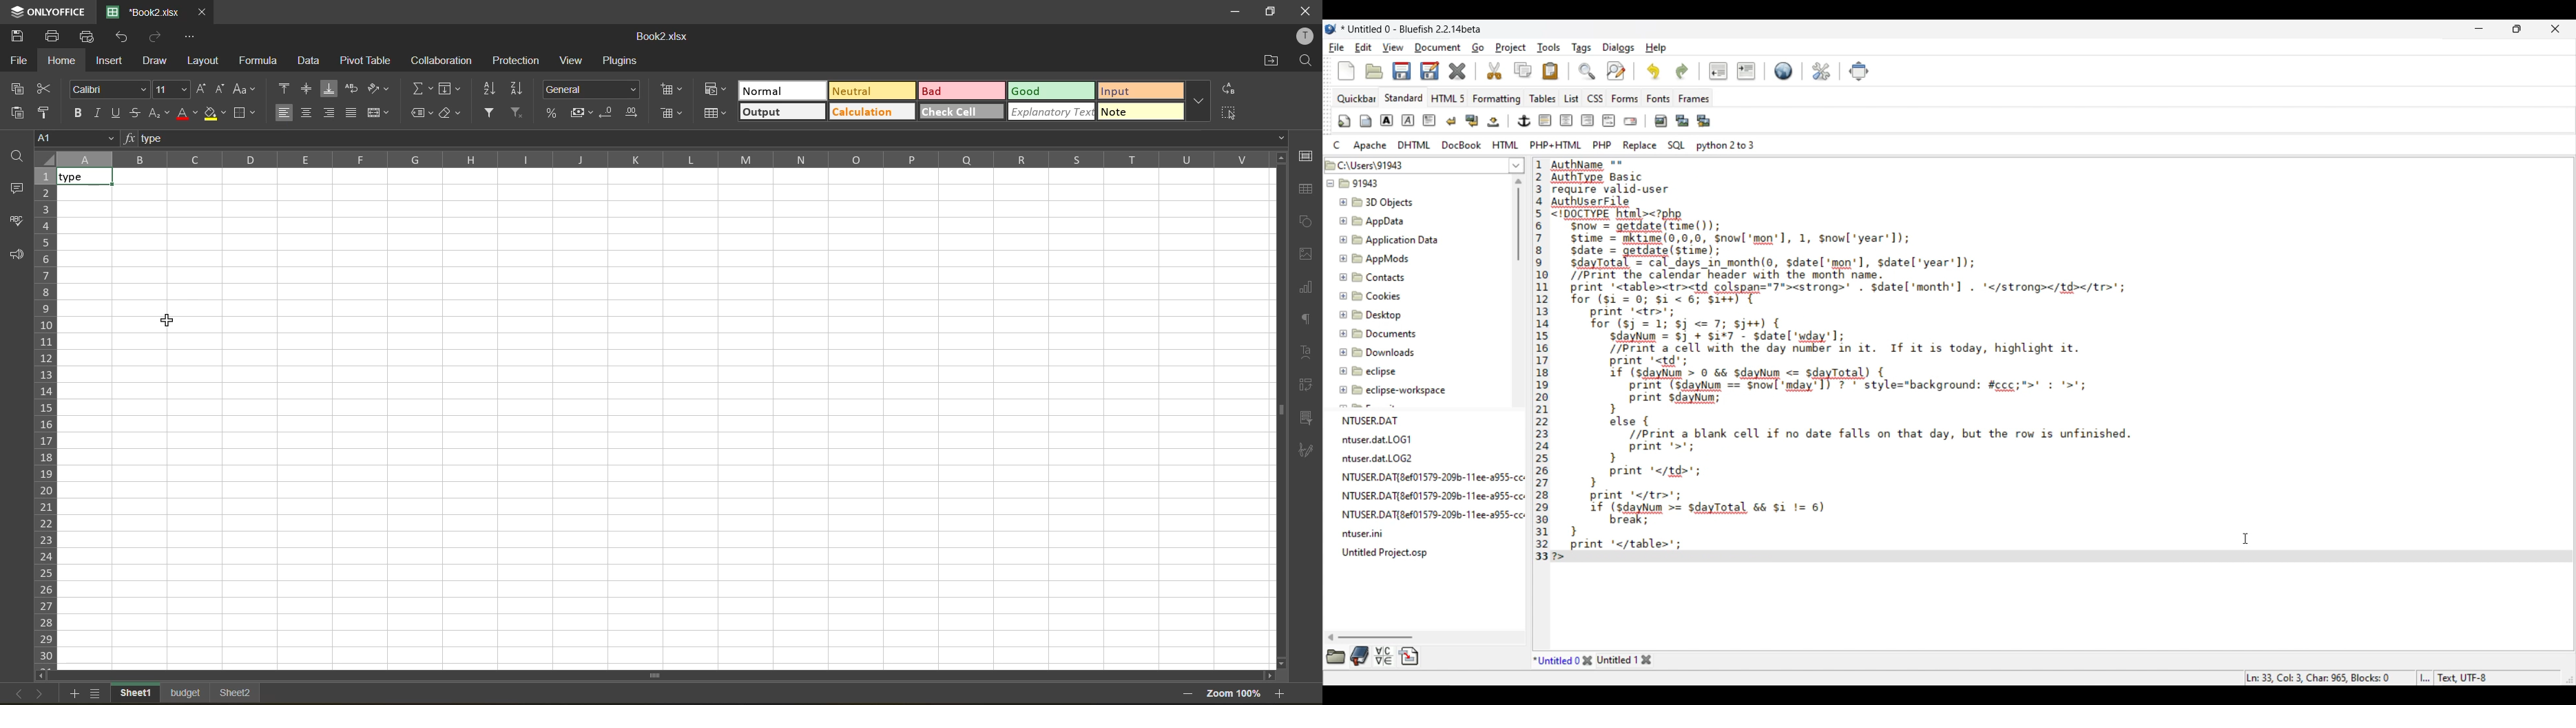  Describe the element at coordinates (83, 177) in the screenshot. I see `text aligned left` at that location.